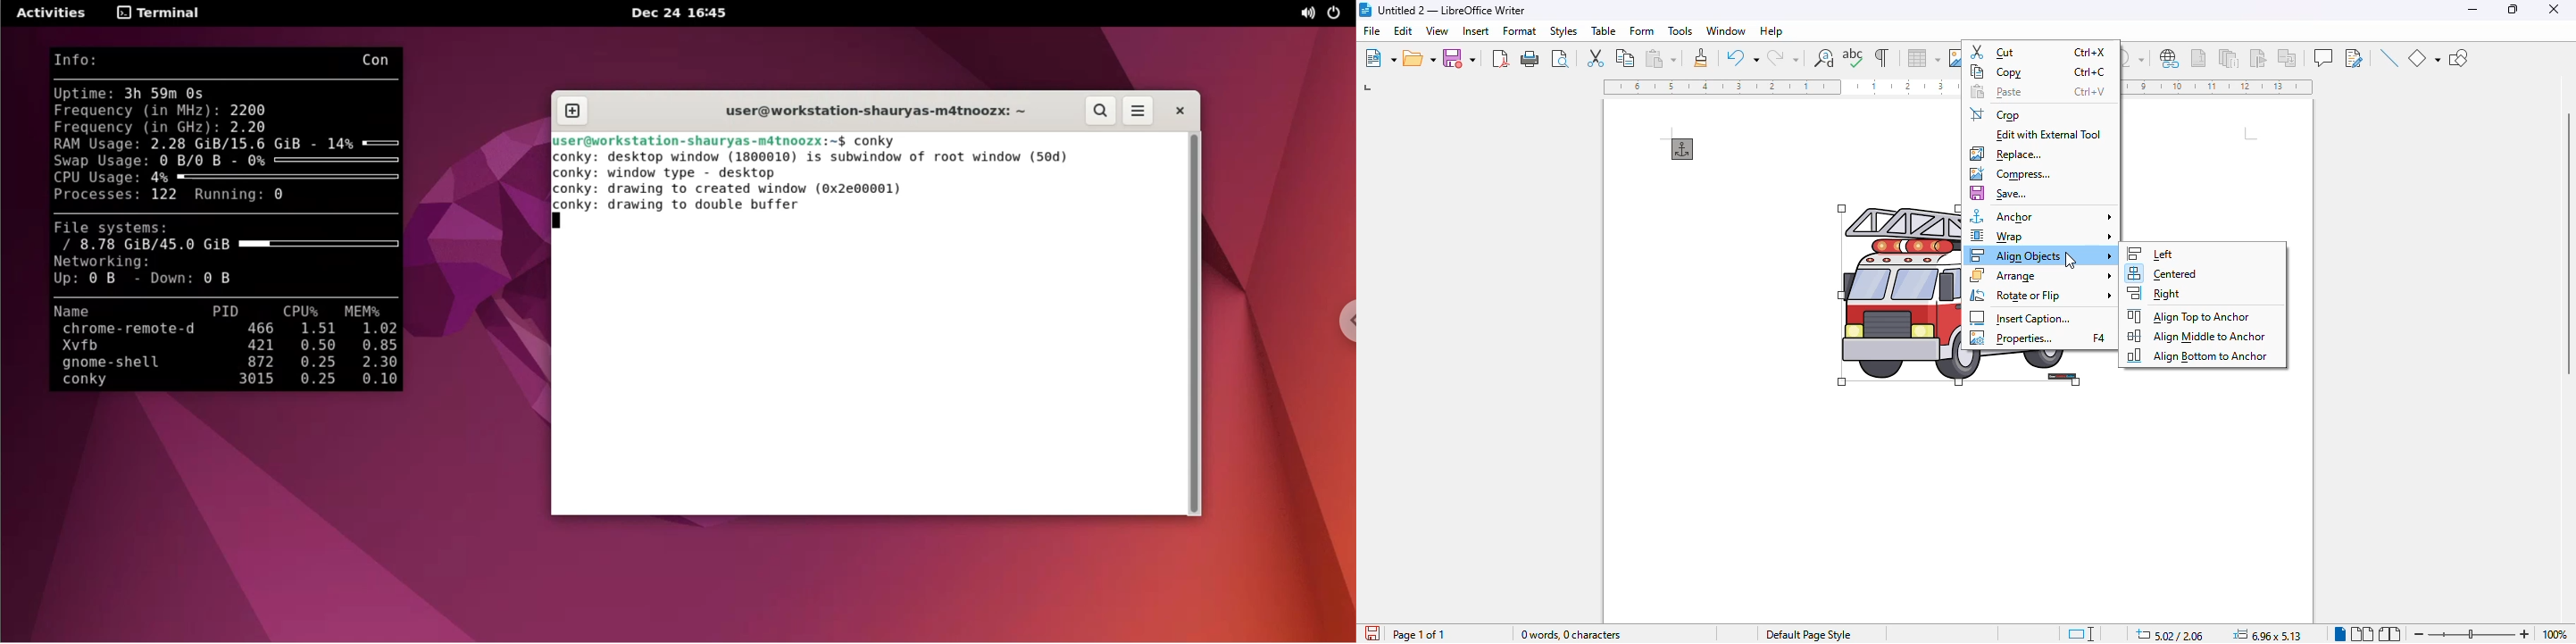 The image size is (2576, 644). Describe the element at coordinates (2042, 275) in the screenshot. I see `arrange` at that location.